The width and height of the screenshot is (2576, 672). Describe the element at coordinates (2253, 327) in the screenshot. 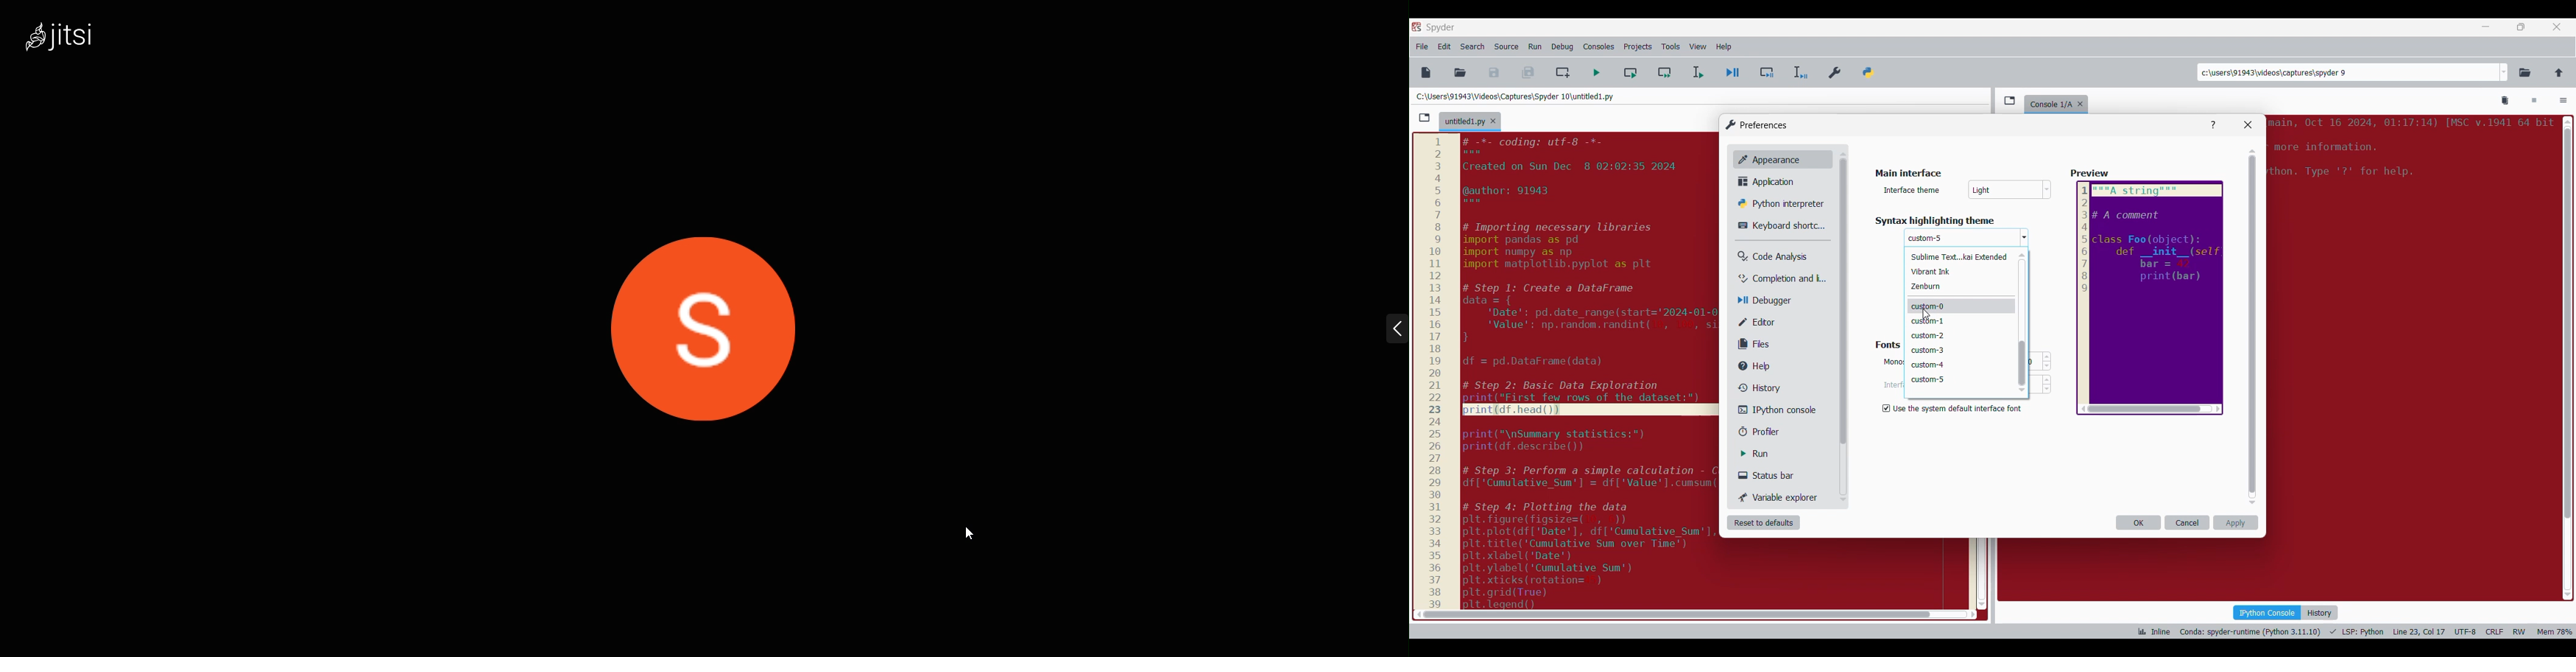

I see `Vertical slide bar` at that location.